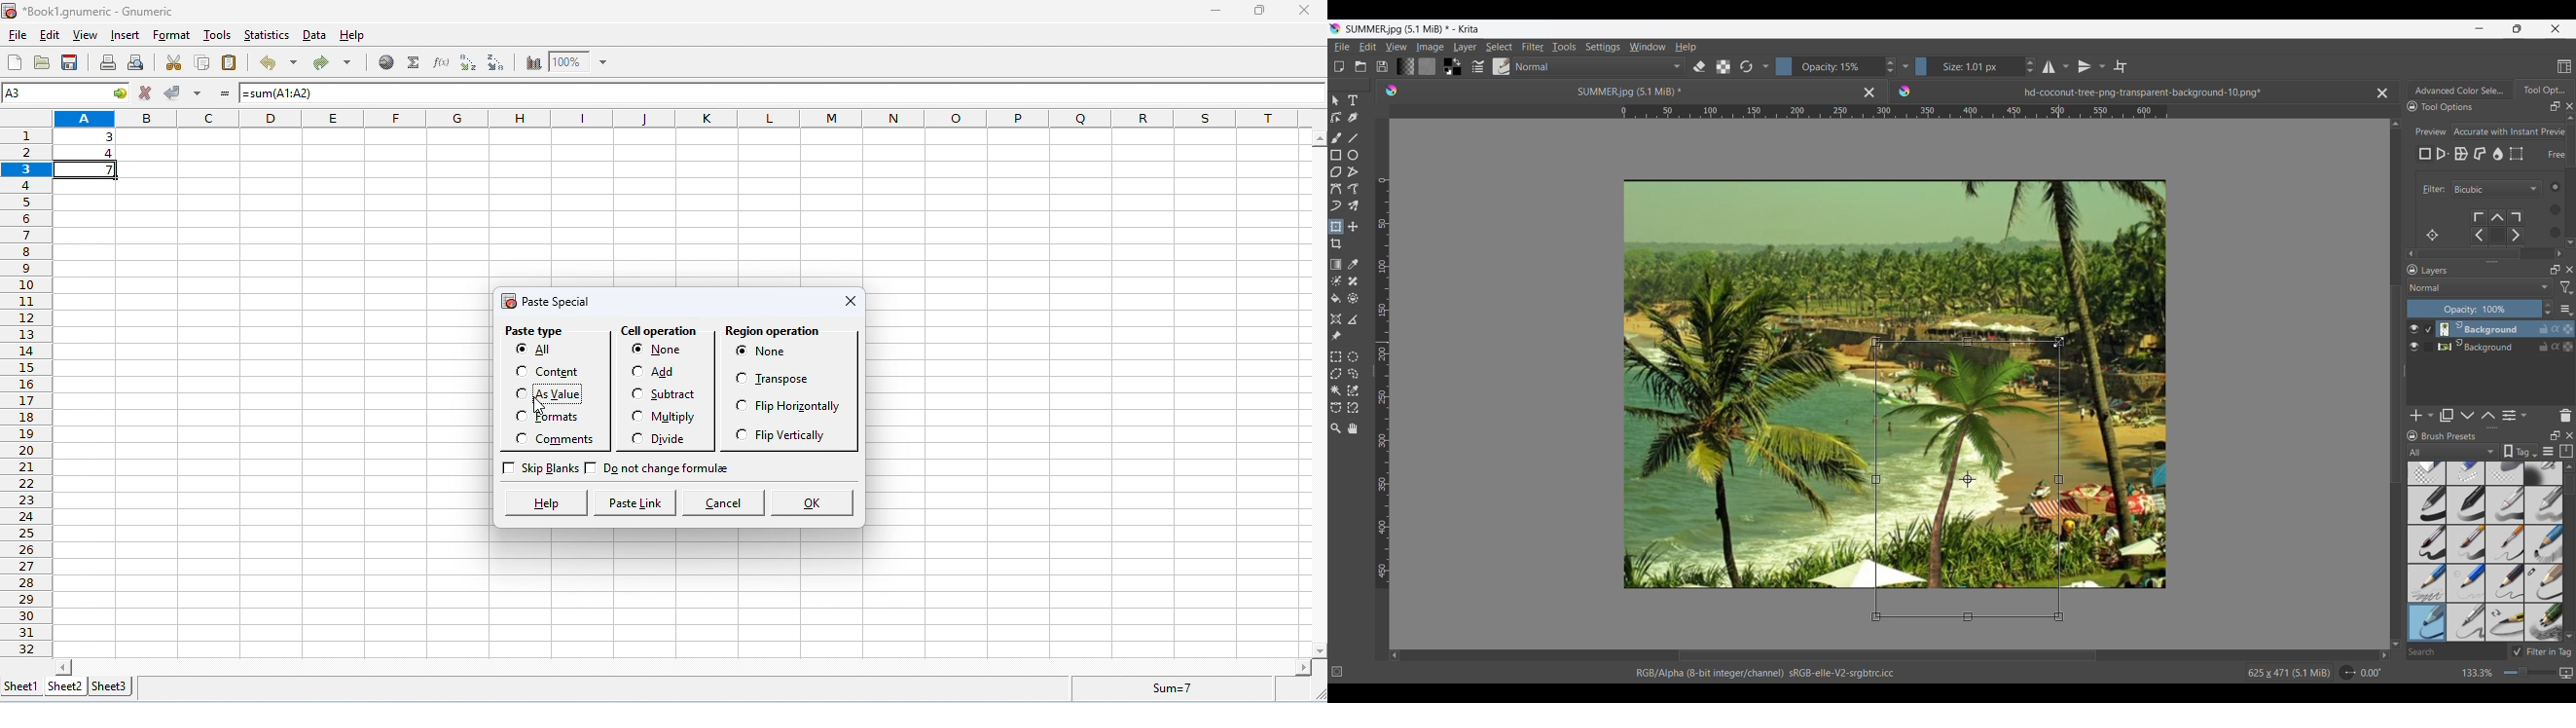 The height and width of the screenshot is (728, 2576). What do you see at coordinates (547, 303) in the screenshot?
I see `paste special` at bounding box center [547, 303].